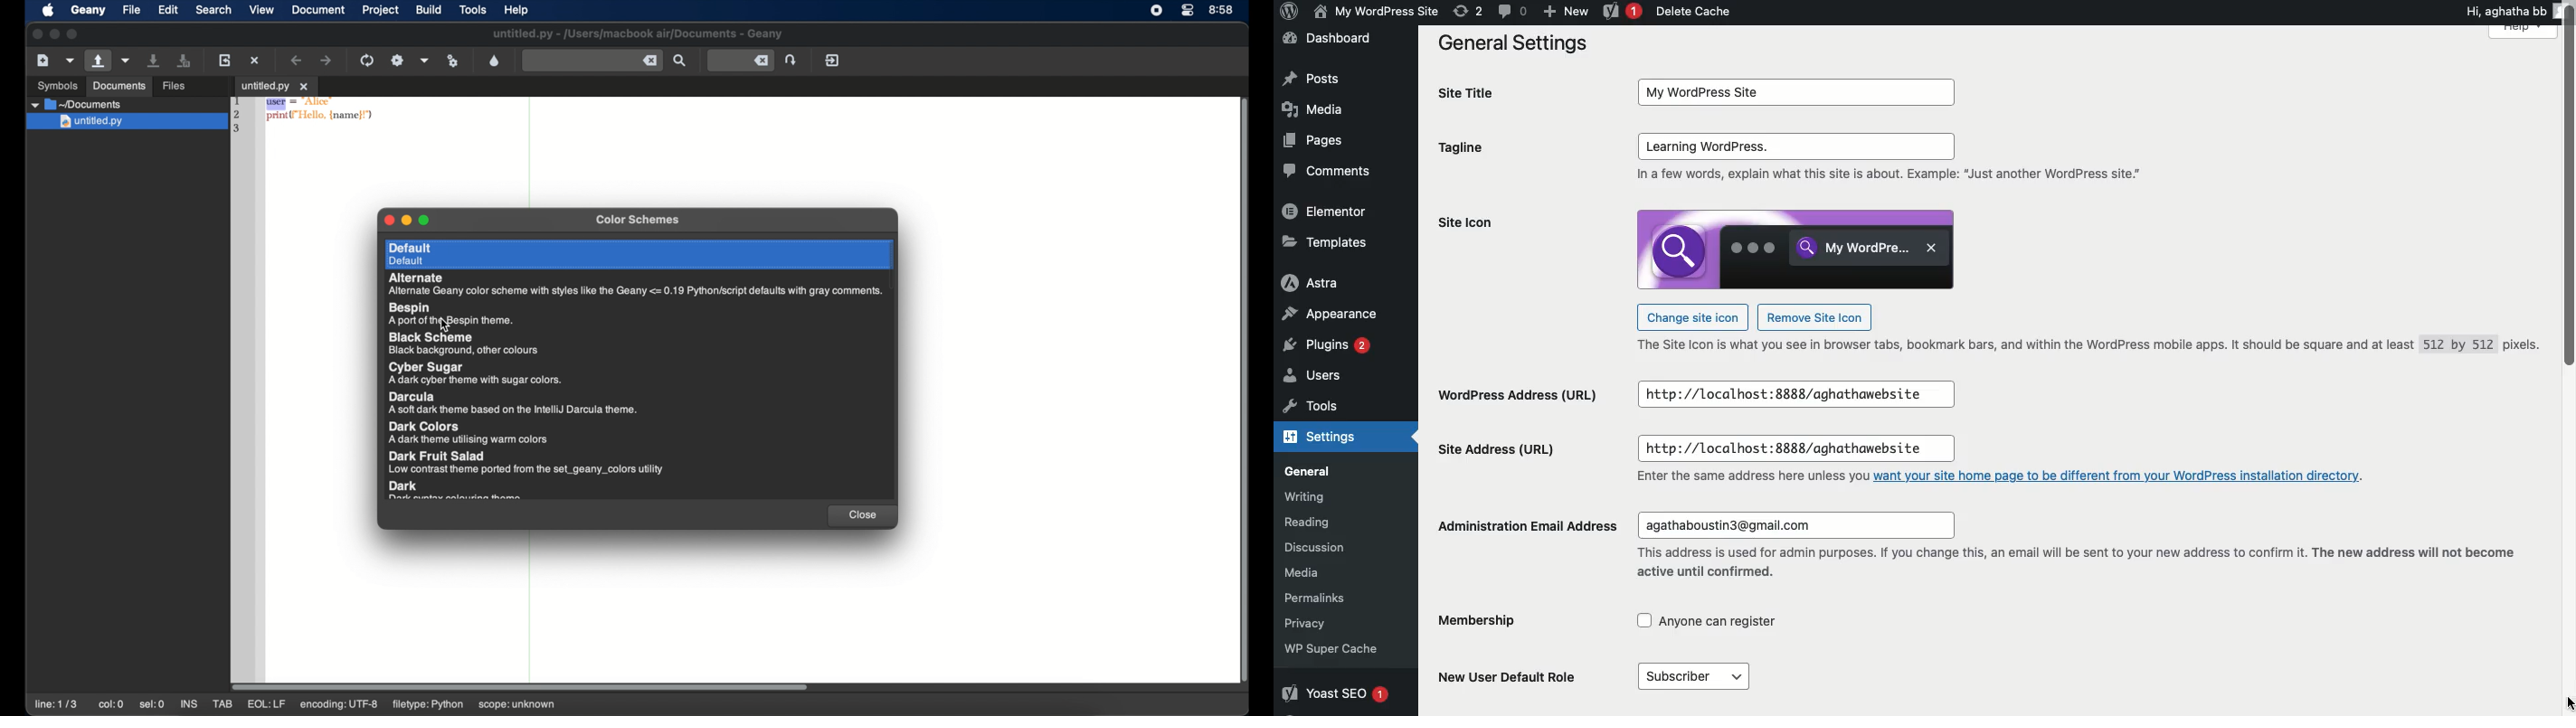 The height and width of the screenshot is (728, 2576). Describe the element at coordinates (1798, 248) in the screenshot. I see `Site Icon` at that location.